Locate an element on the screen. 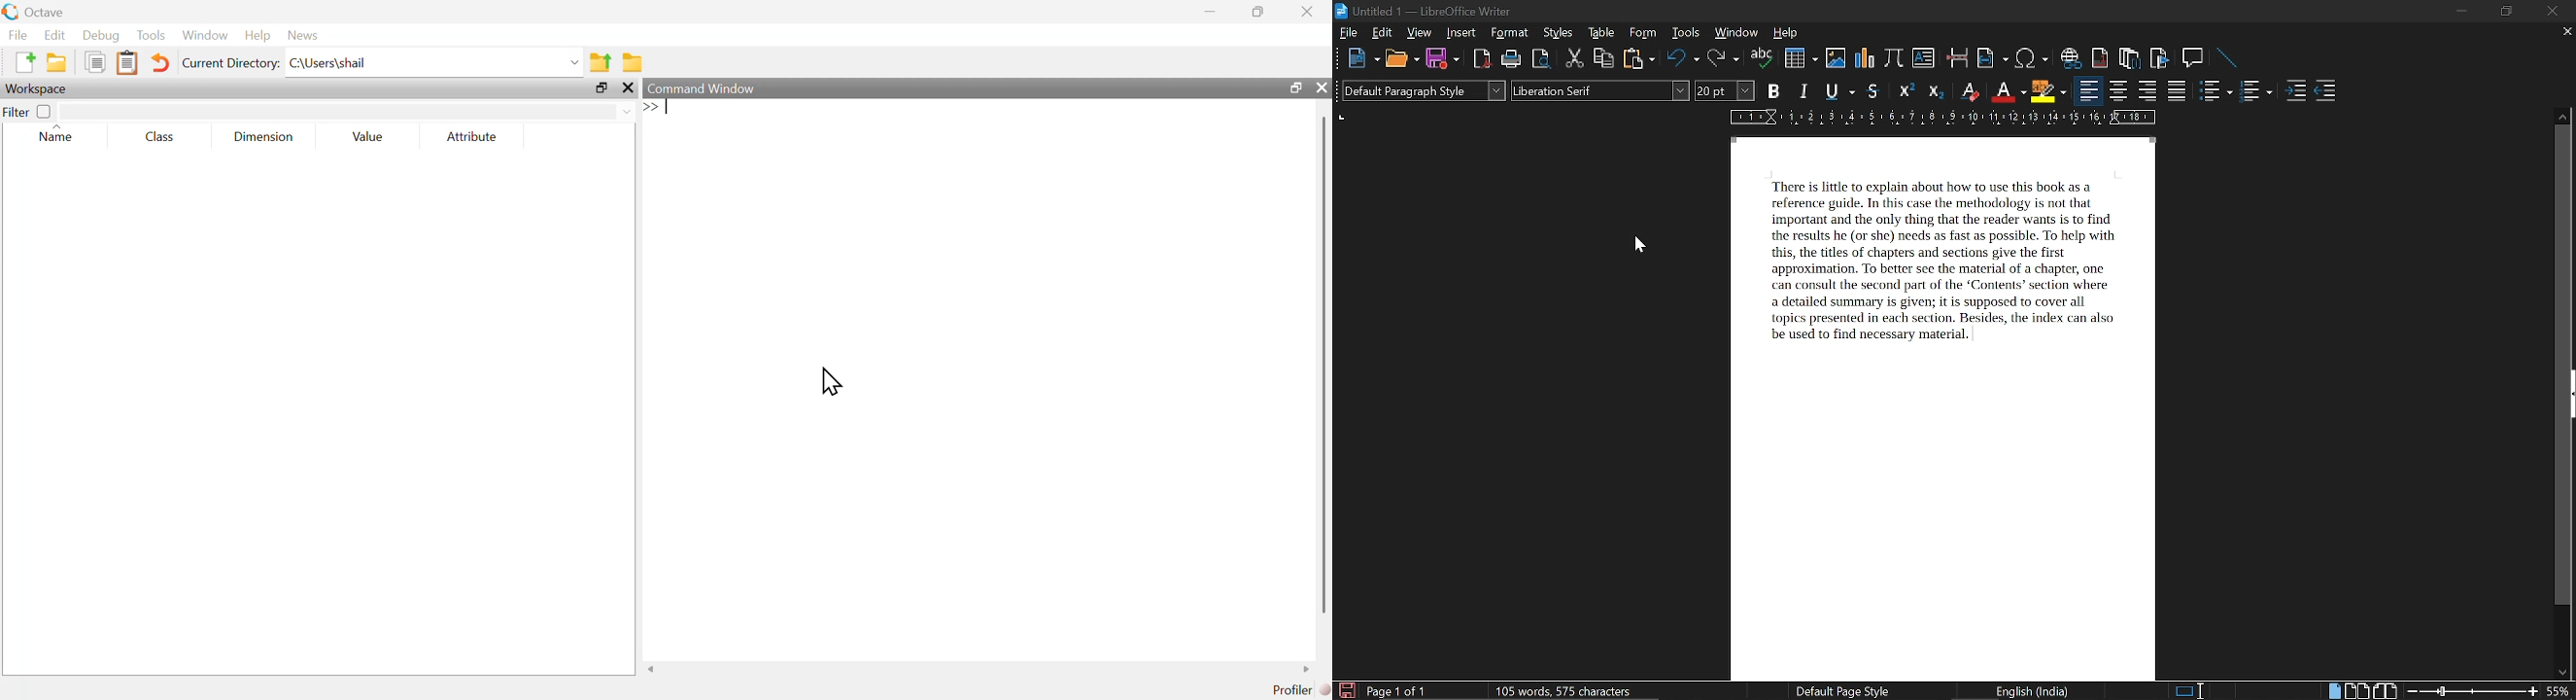 The image size is (2576, 700). maximize is located at coordinates (601, 88).